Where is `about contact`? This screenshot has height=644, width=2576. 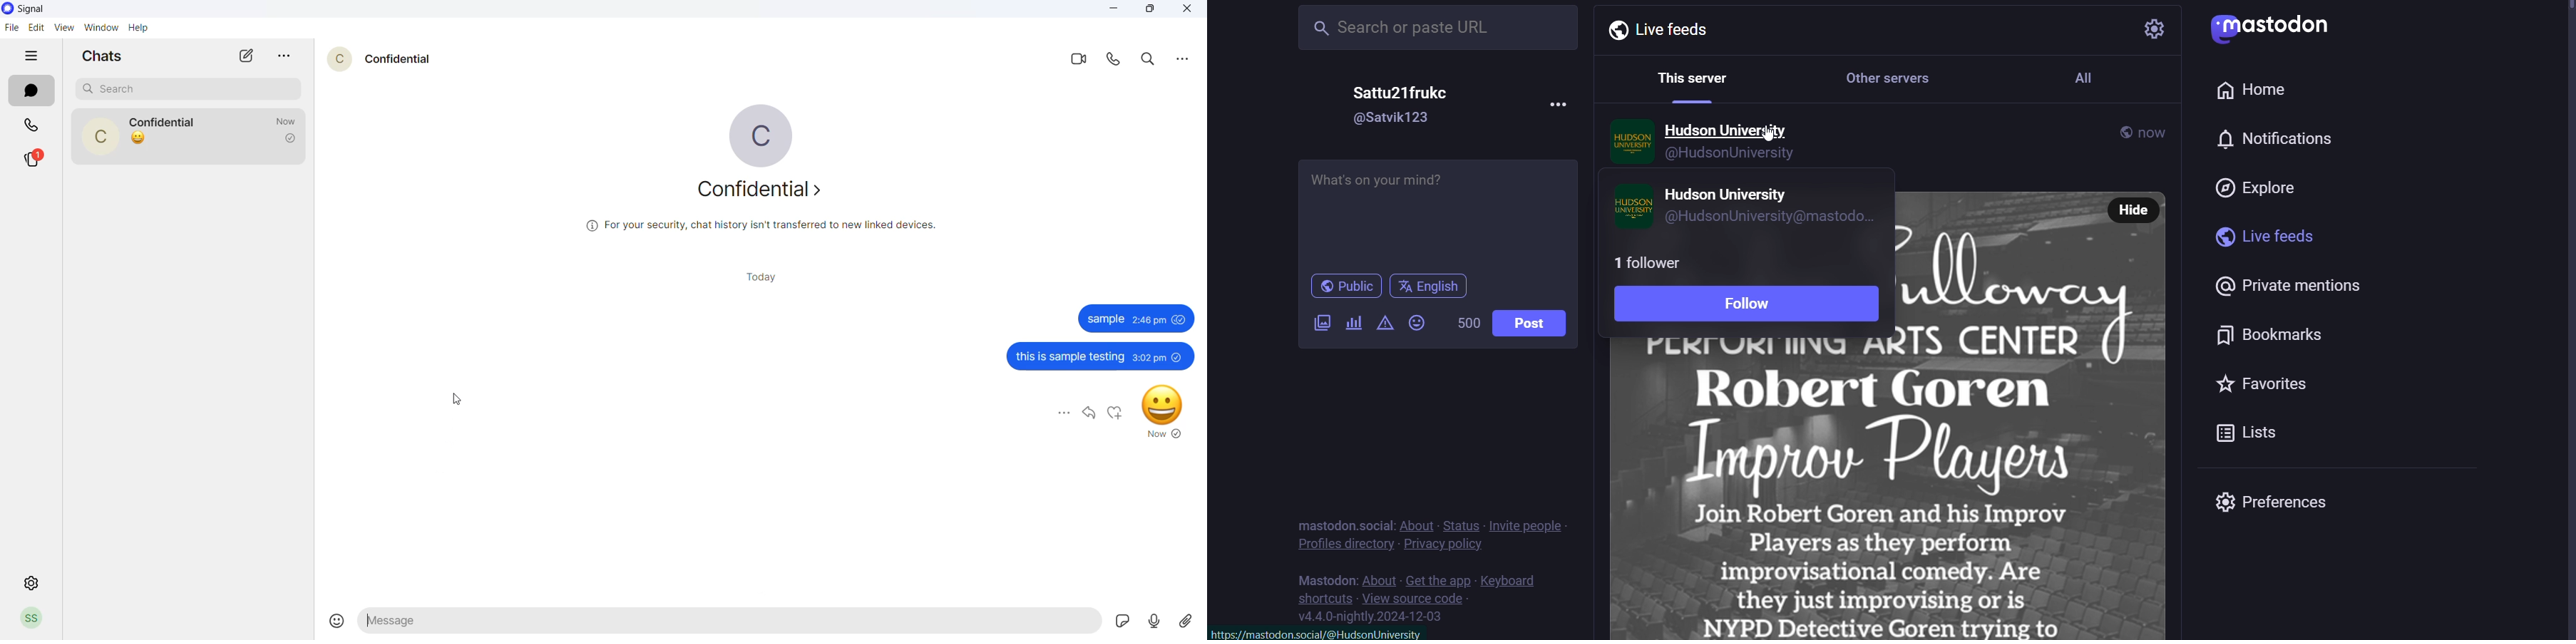 about contact is located at coordinates (764, 193).